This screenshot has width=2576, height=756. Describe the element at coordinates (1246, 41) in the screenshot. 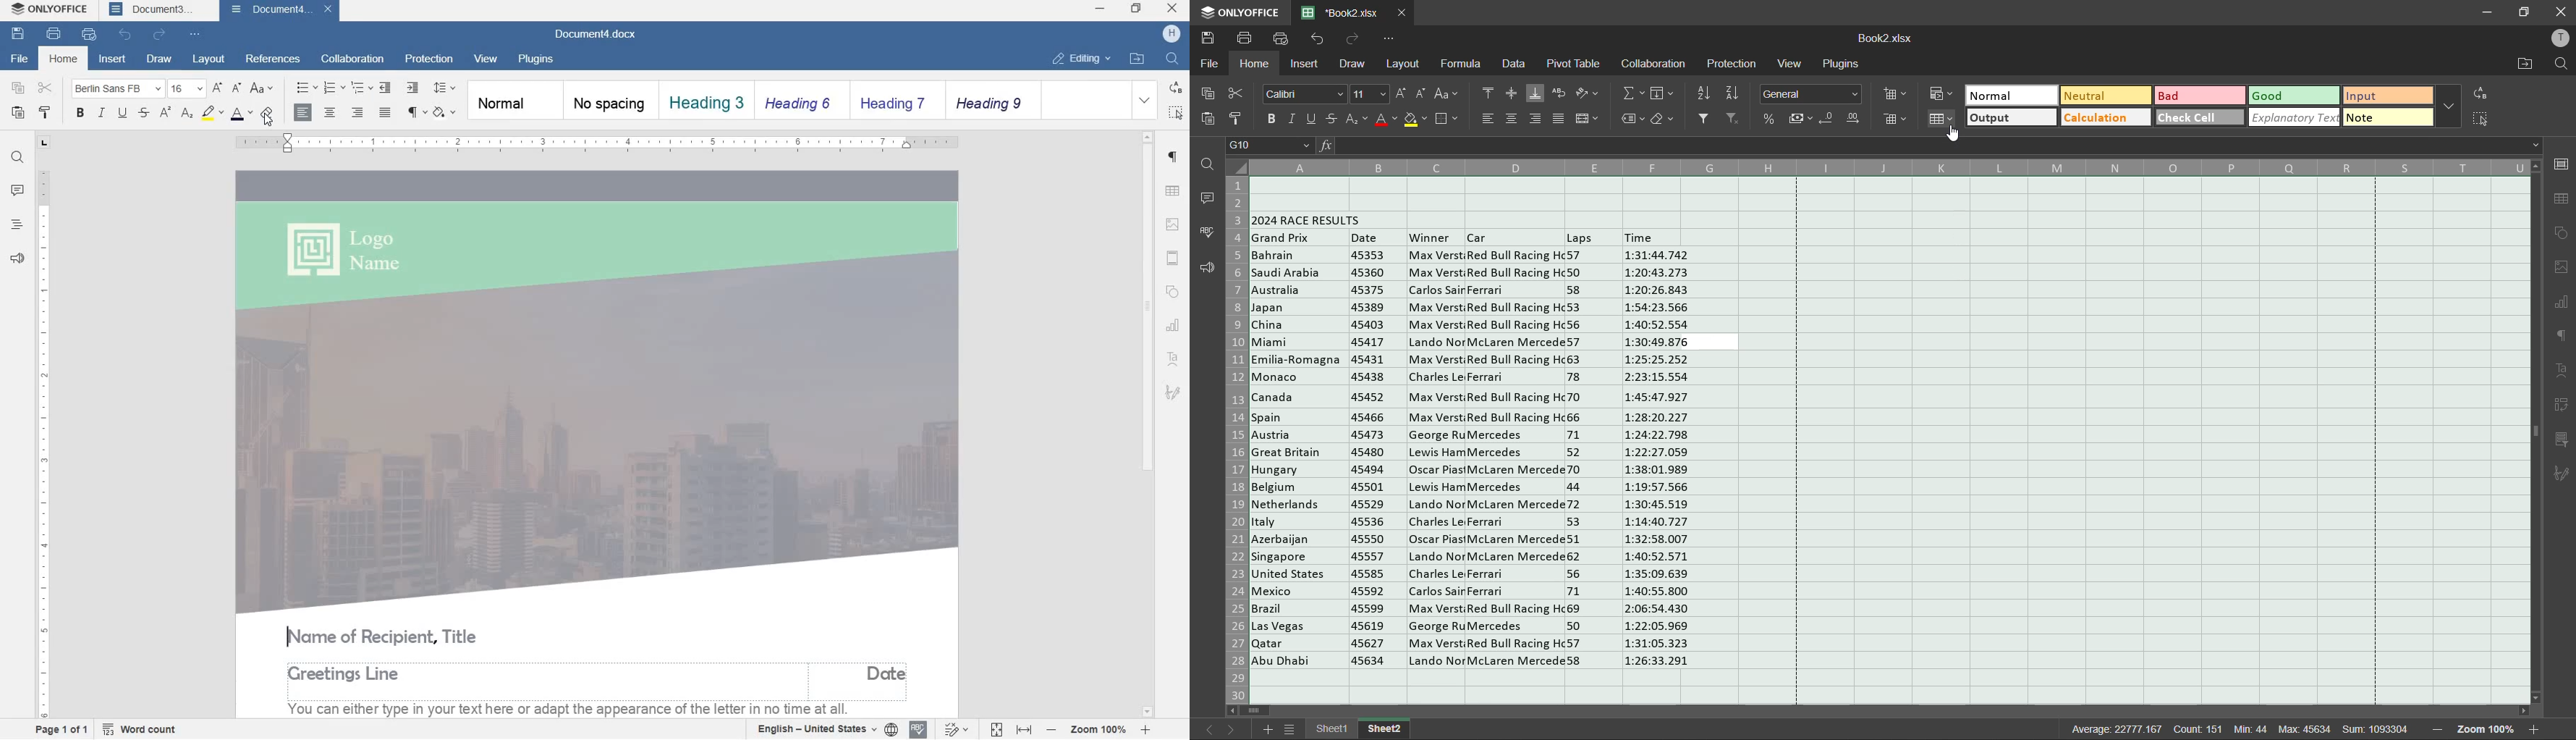

I see `save` at that location.